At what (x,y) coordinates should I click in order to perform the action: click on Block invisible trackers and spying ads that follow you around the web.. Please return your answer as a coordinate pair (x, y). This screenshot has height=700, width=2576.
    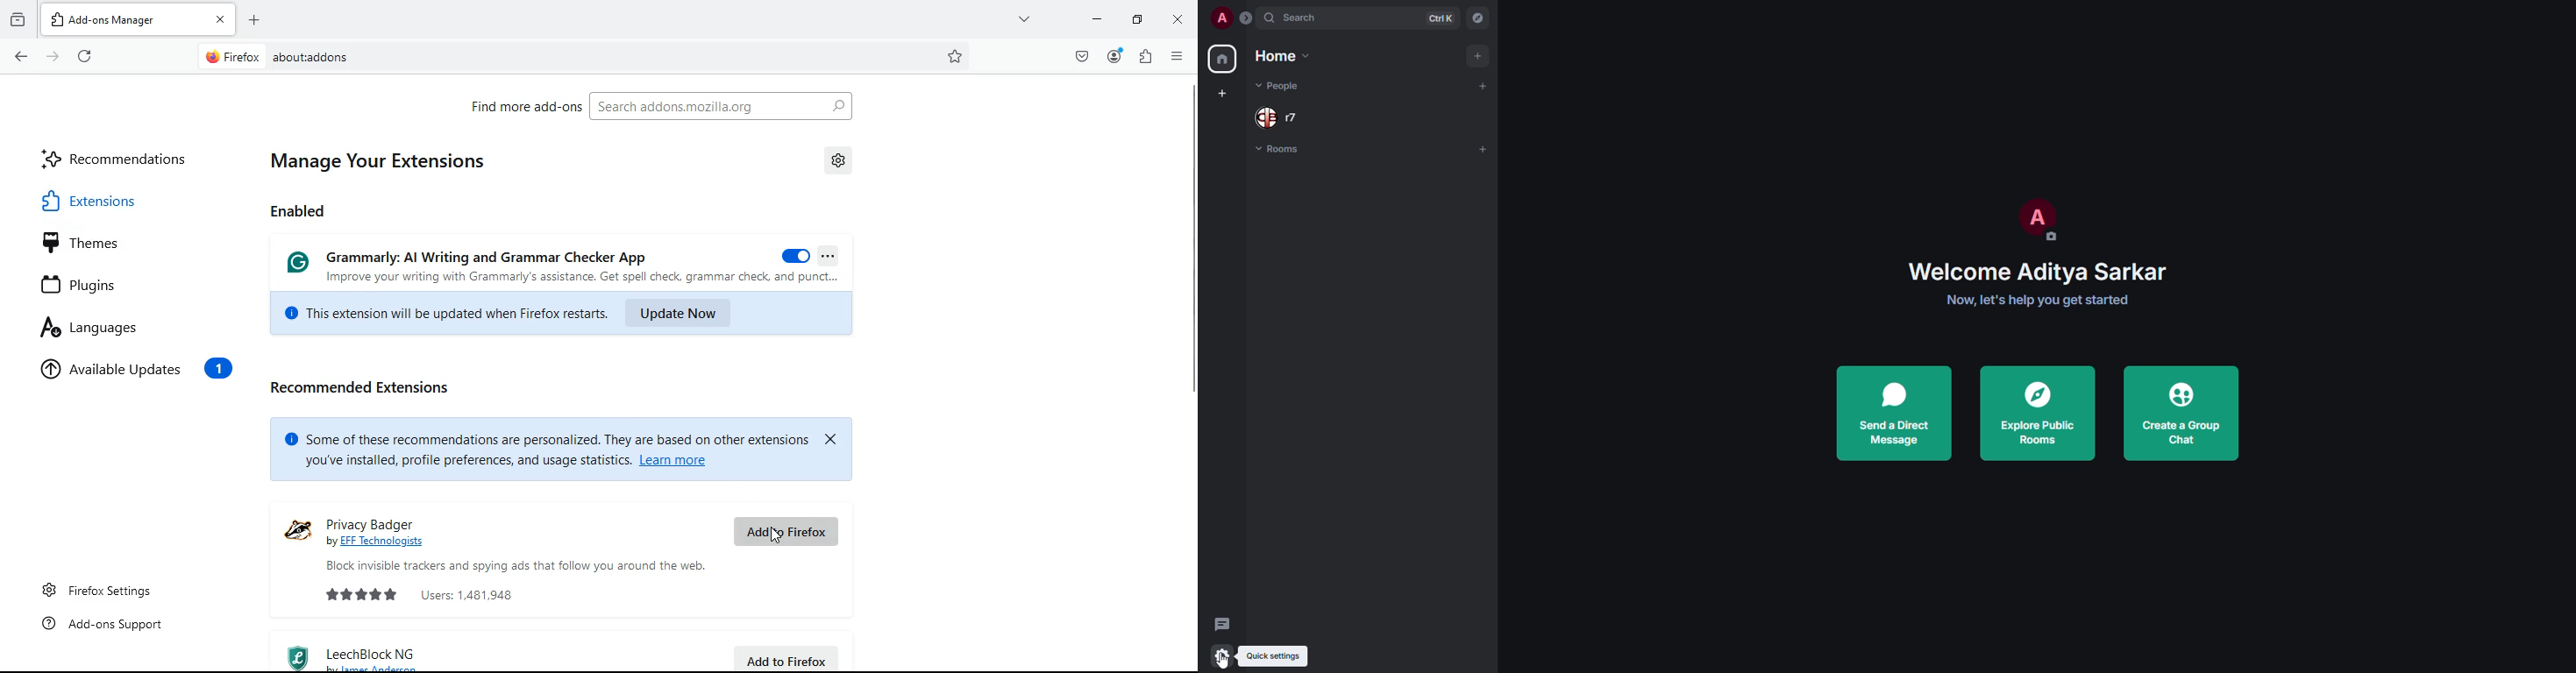
    Looking at the image, I should click on (512, 569).